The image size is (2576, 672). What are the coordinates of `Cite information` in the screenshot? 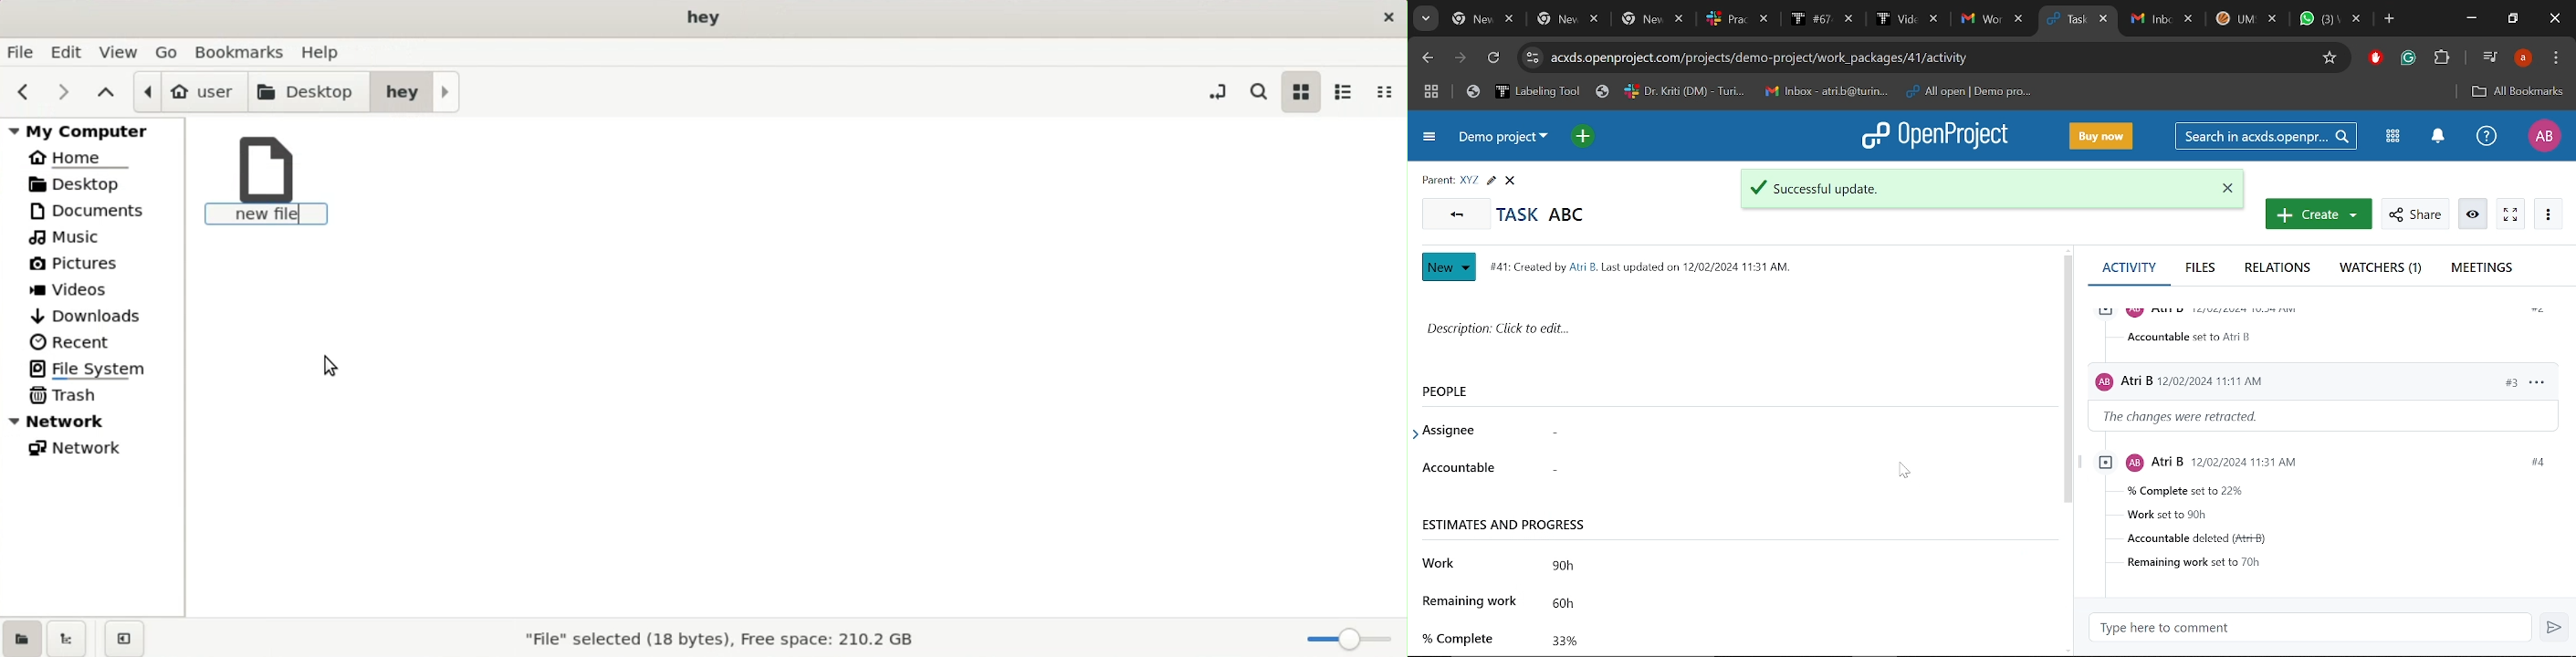 It's located at (1532, 57).